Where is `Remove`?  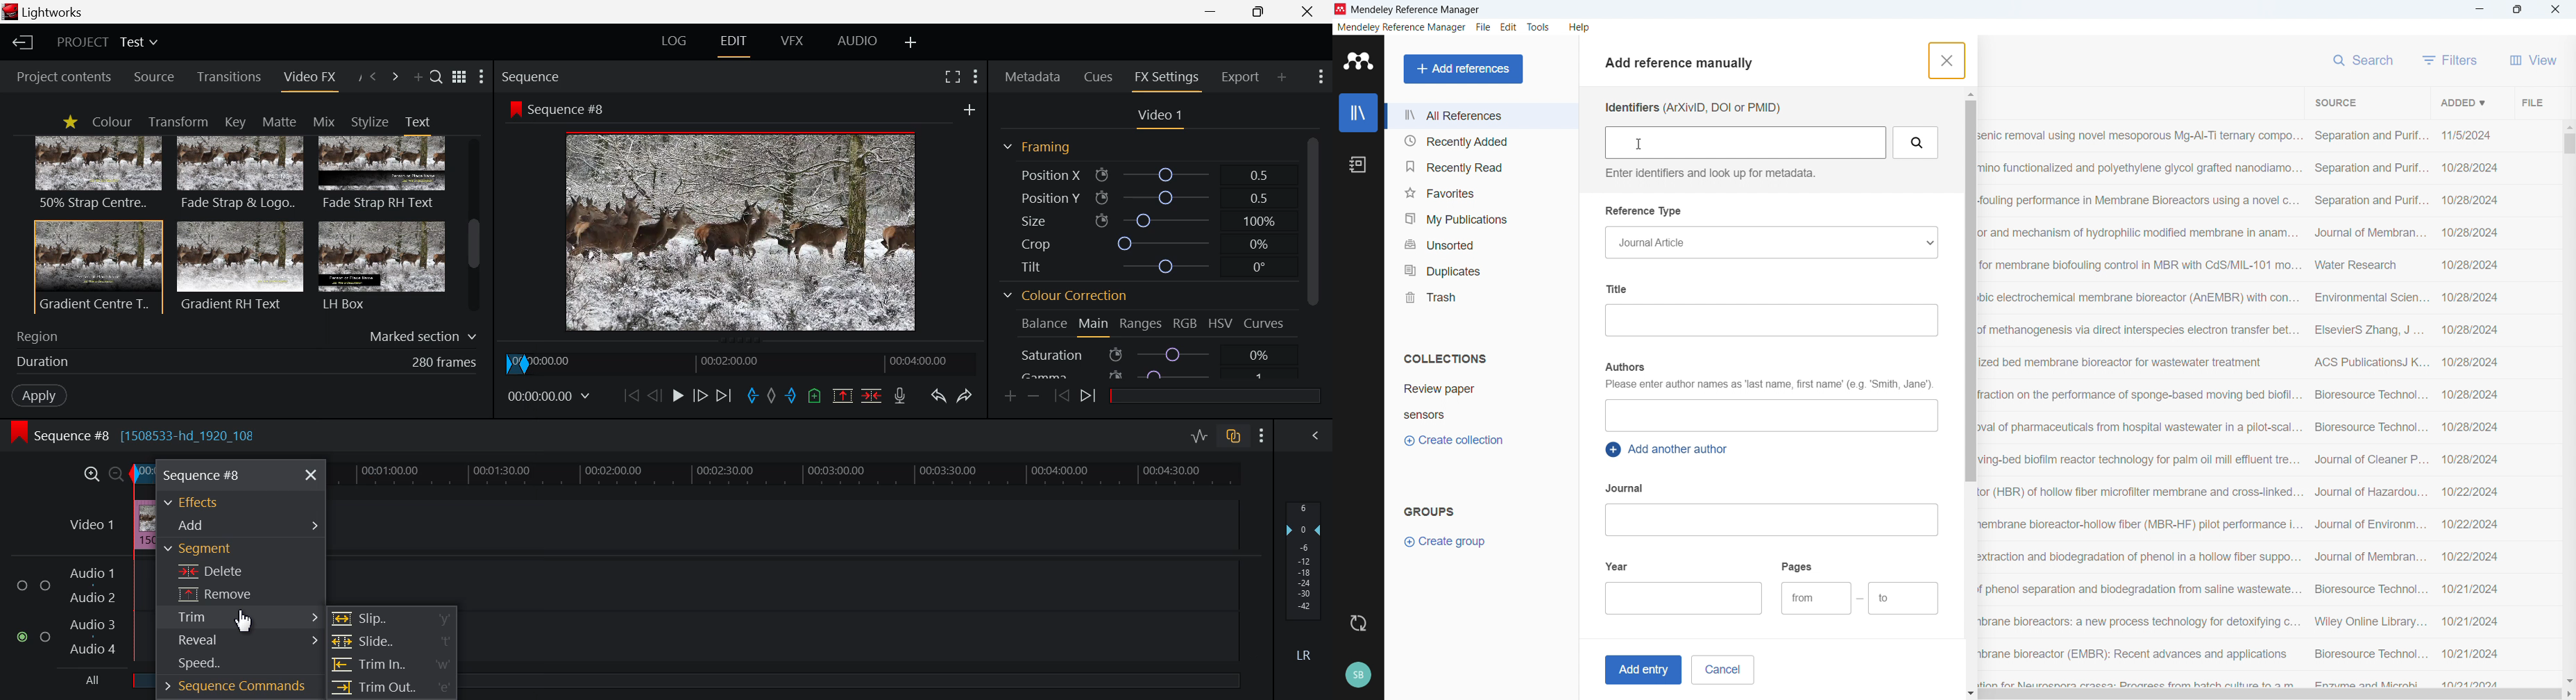
Remove is located at coordinates (242, 594).